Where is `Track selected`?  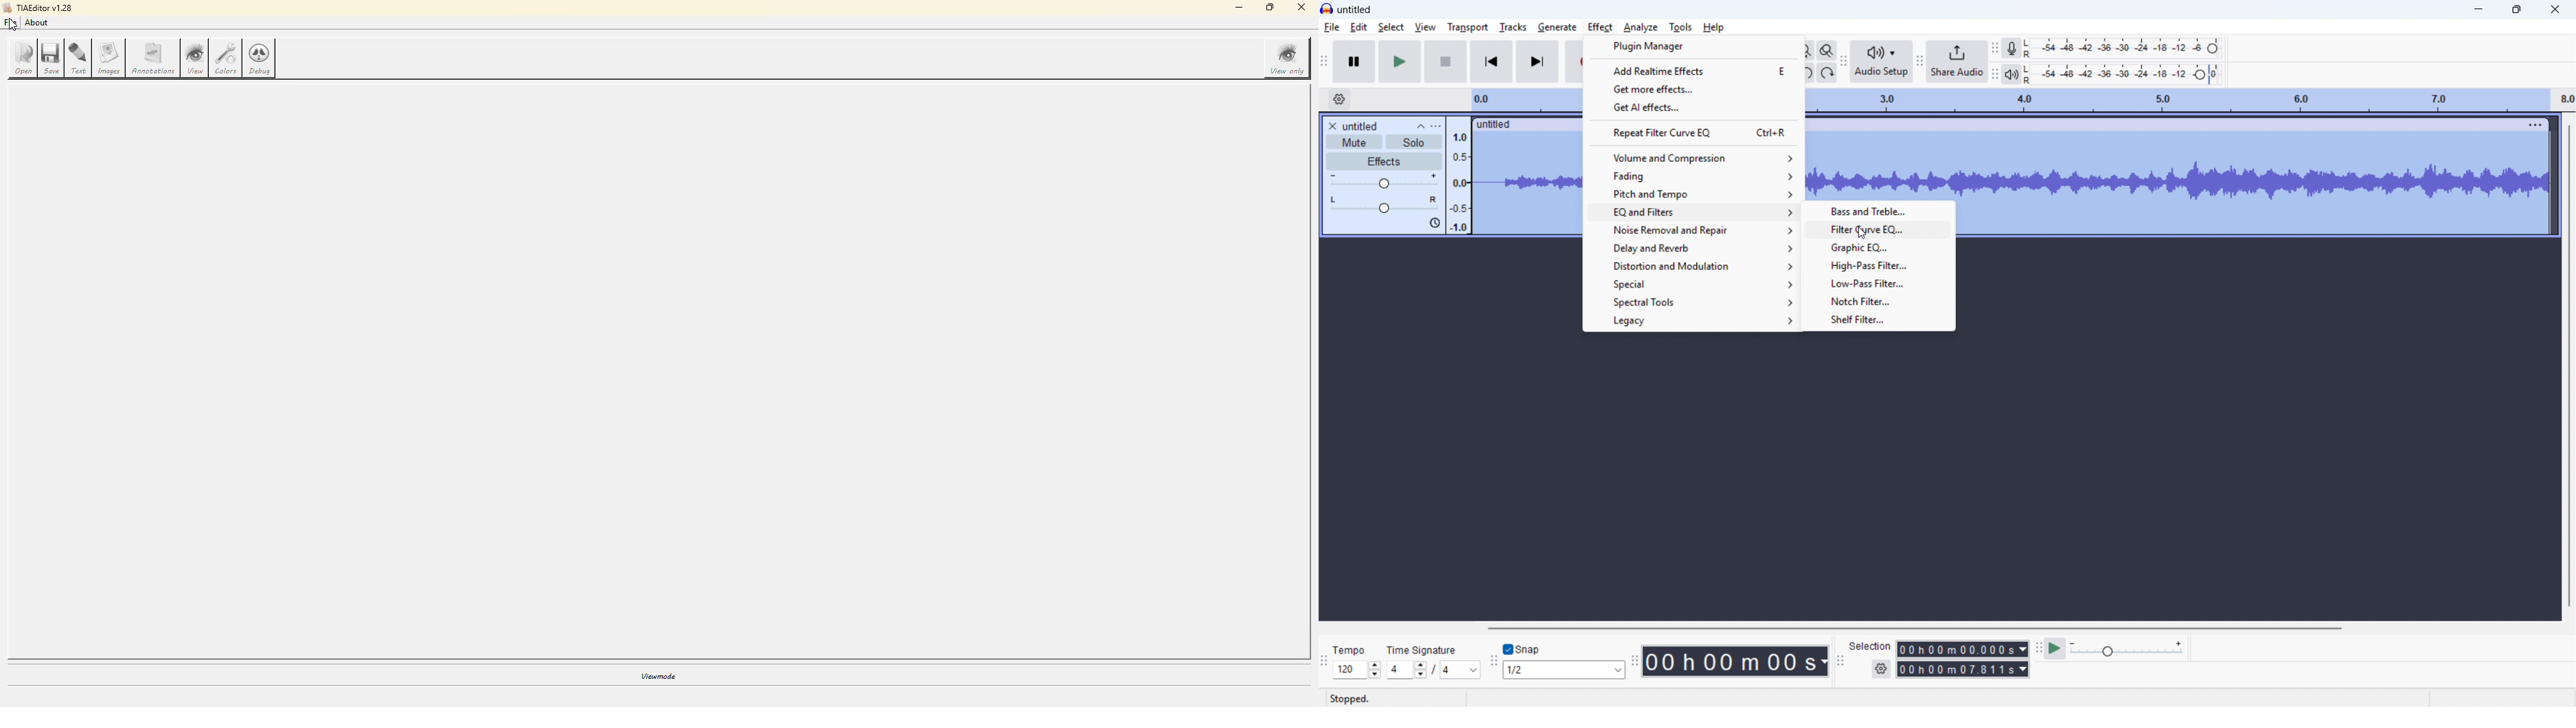
Track selected is located at coordinates (2254, 184).